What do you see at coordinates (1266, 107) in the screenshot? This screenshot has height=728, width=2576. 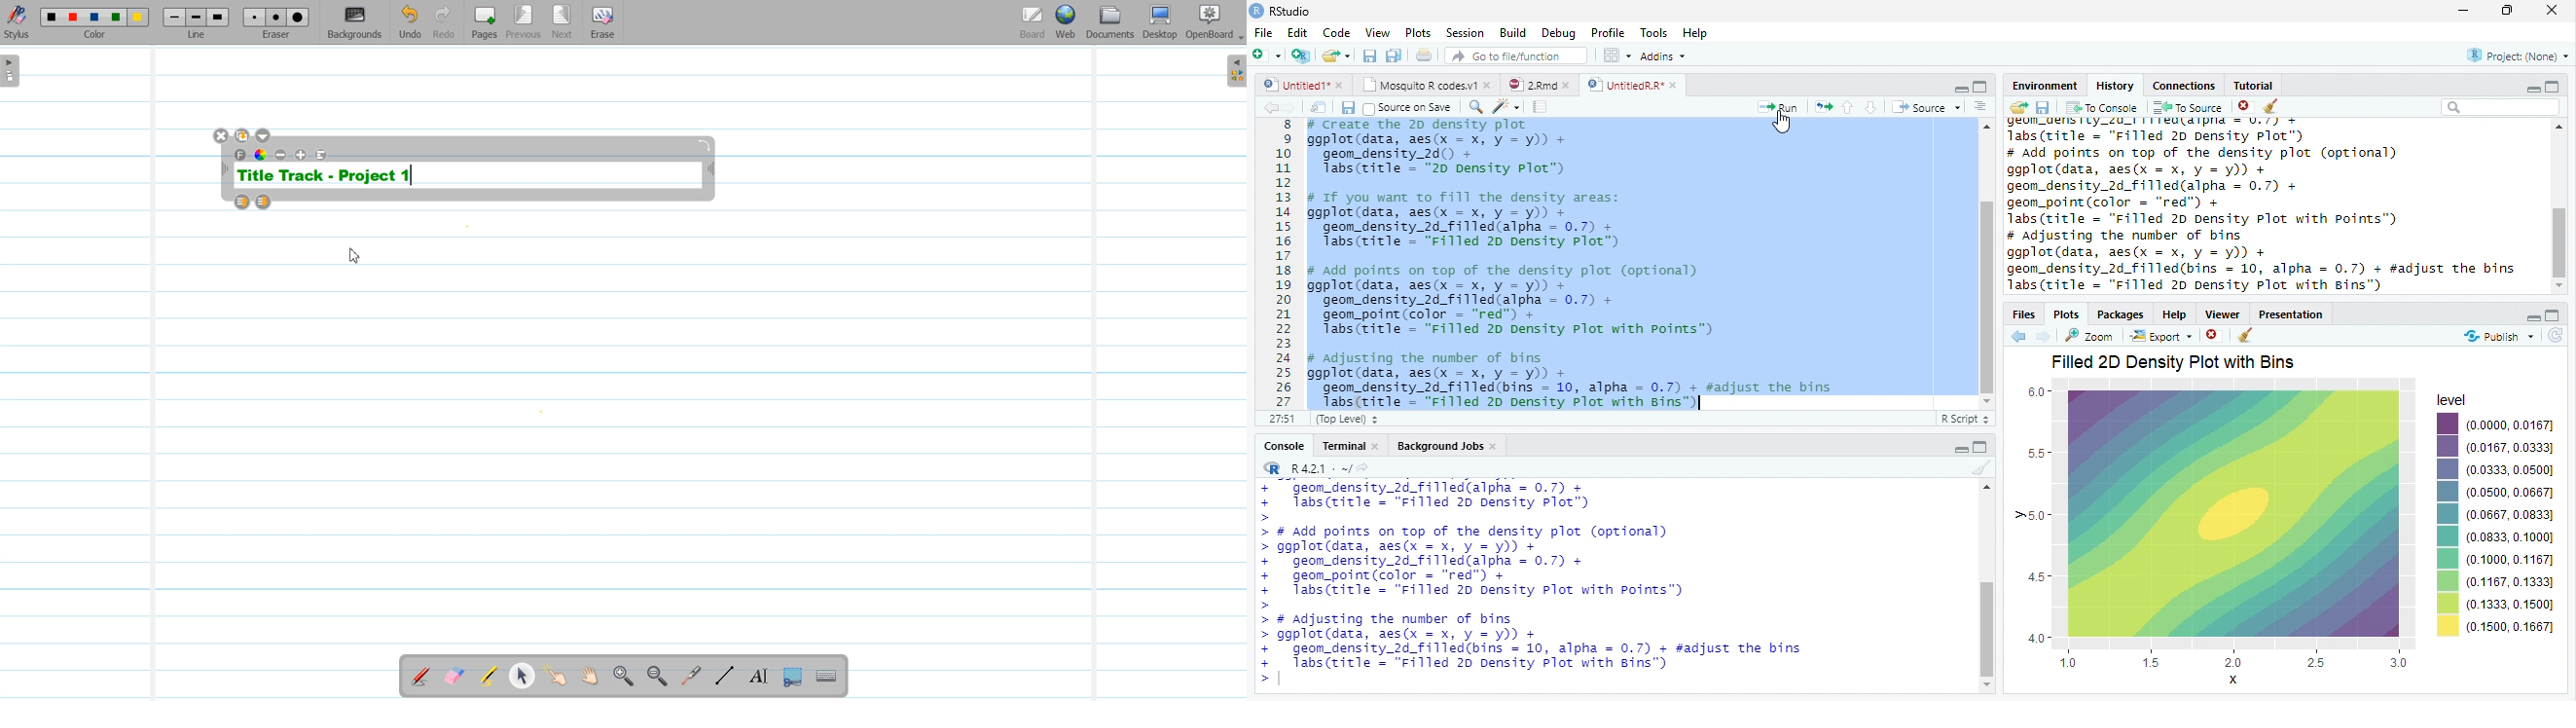 I see `back` at bounding box center [1266, 107].